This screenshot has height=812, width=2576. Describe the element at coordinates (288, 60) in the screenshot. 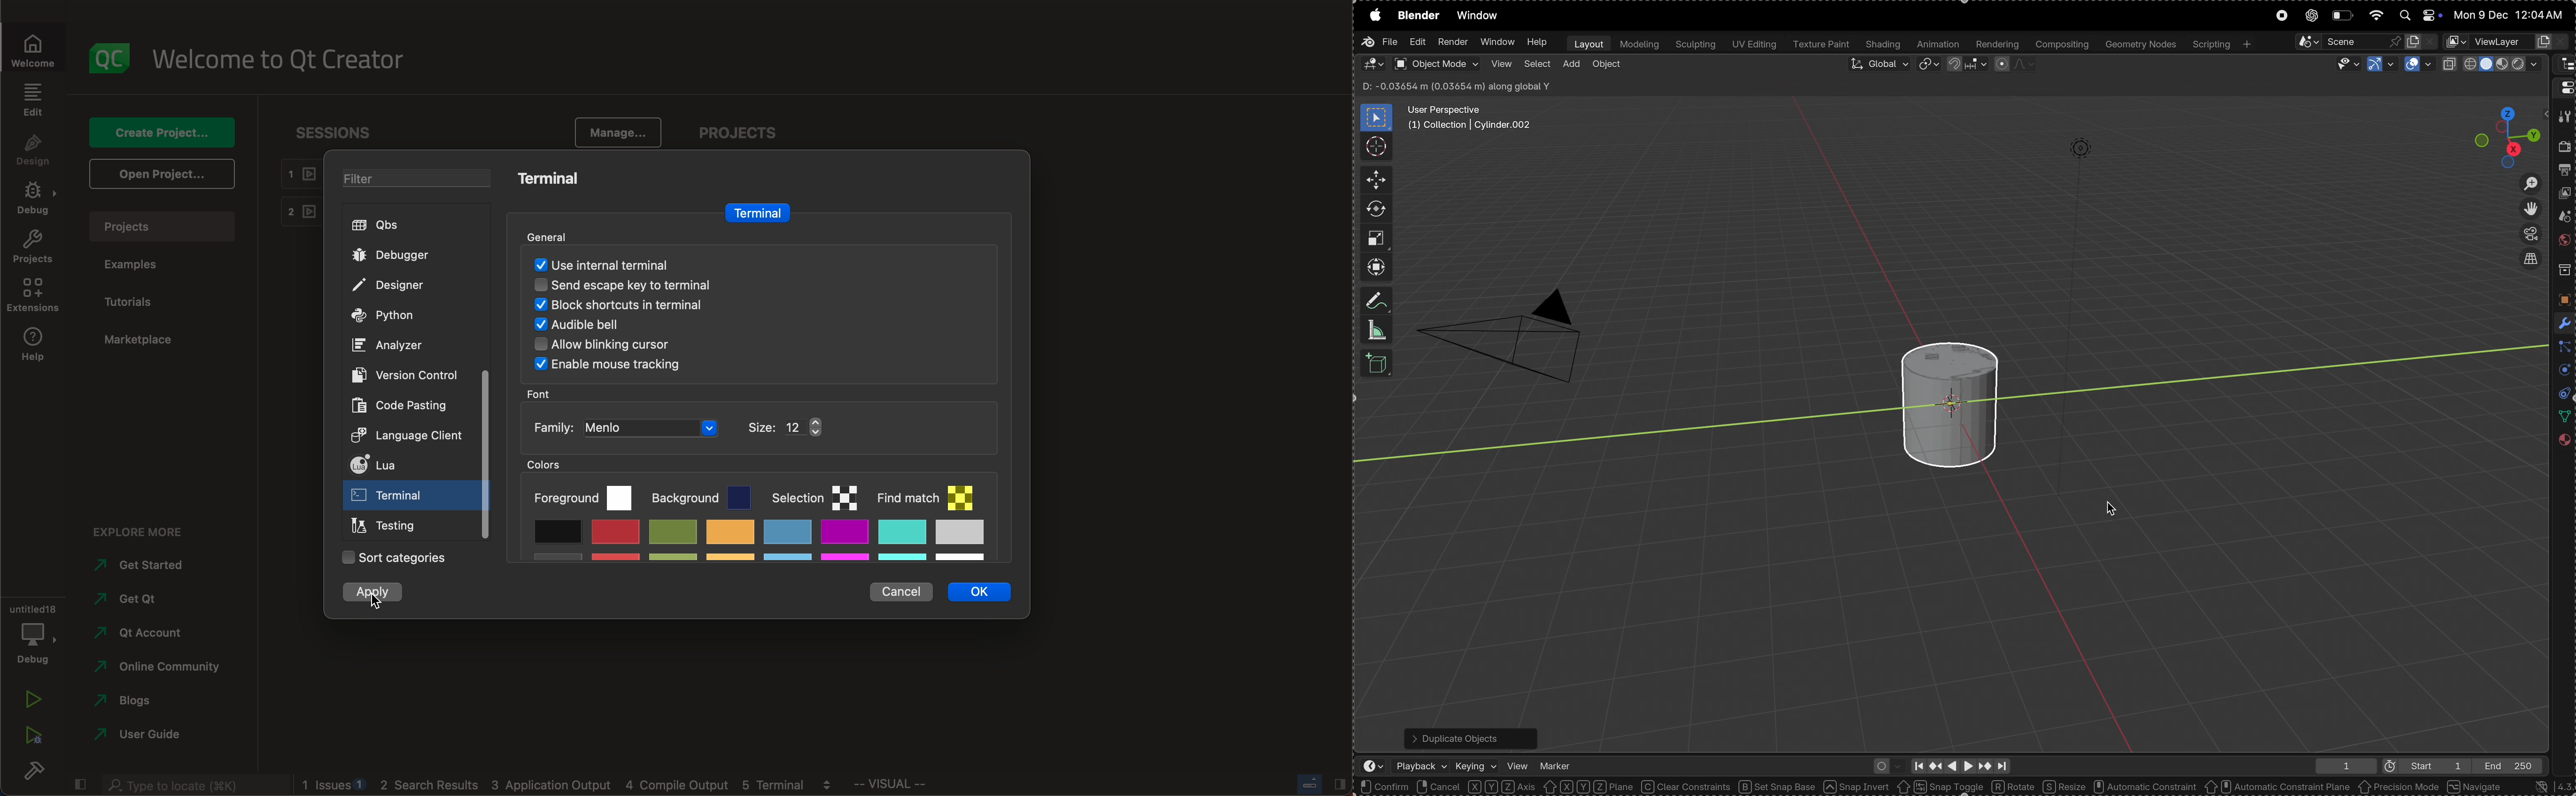

I see `welcome ` at that location.